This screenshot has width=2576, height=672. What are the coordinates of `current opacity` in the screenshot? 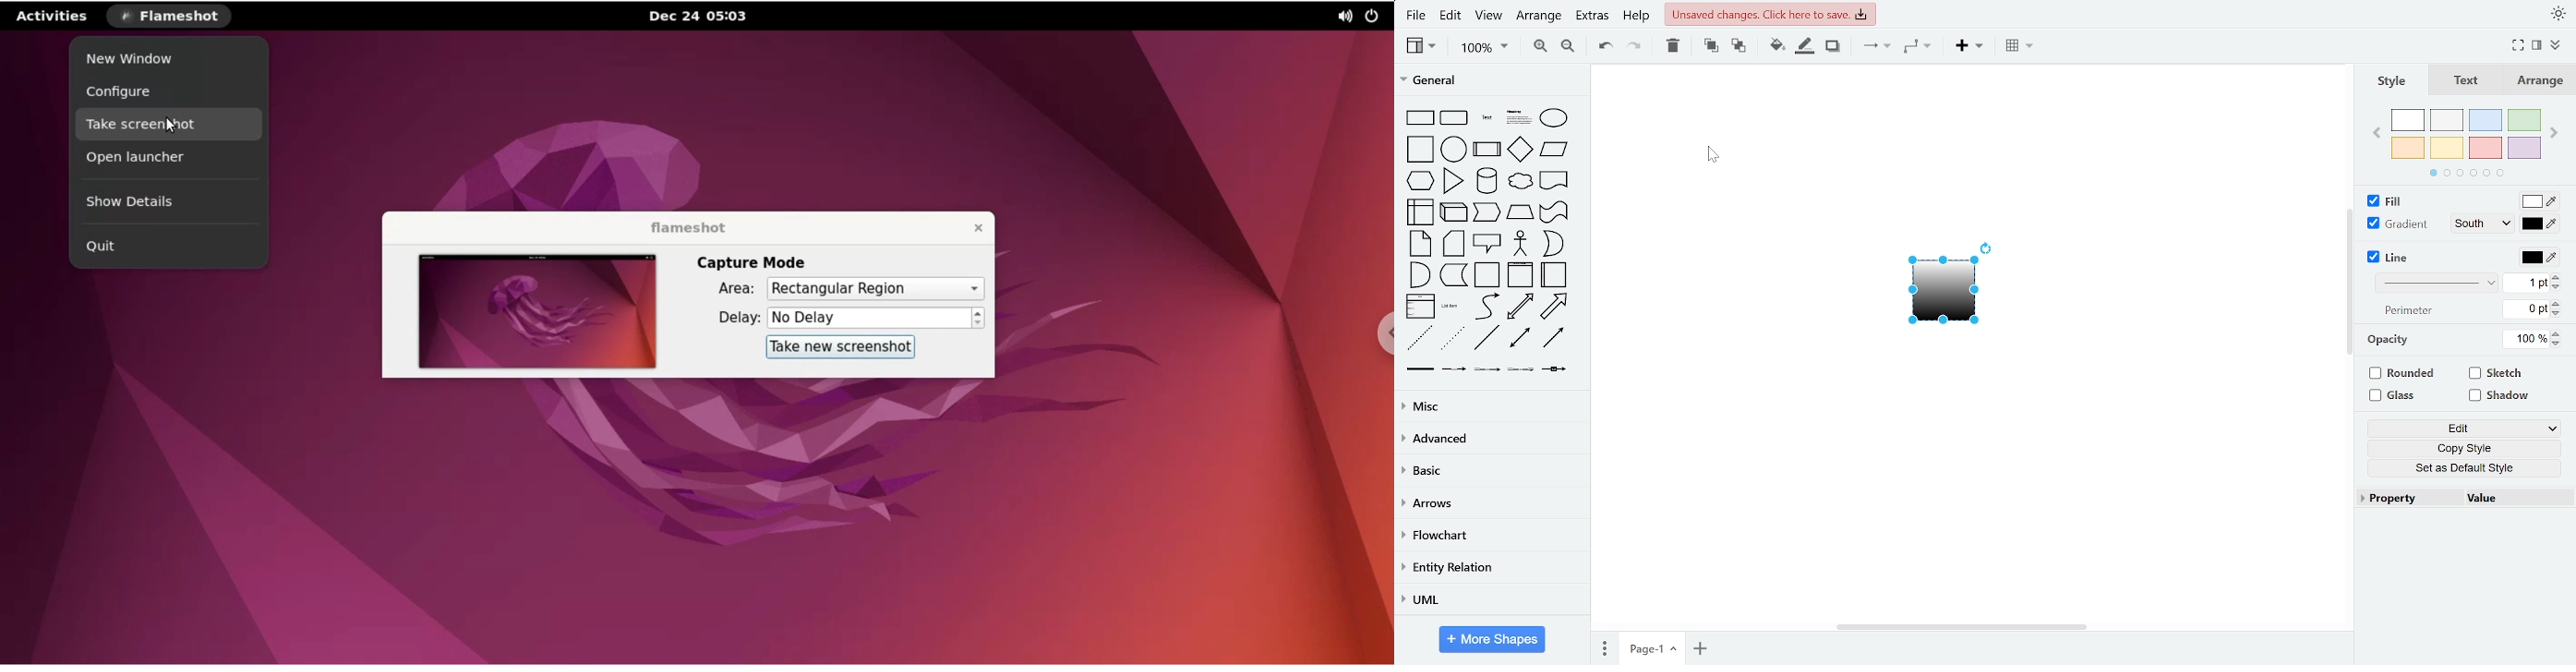 It's located at (2523, 340).